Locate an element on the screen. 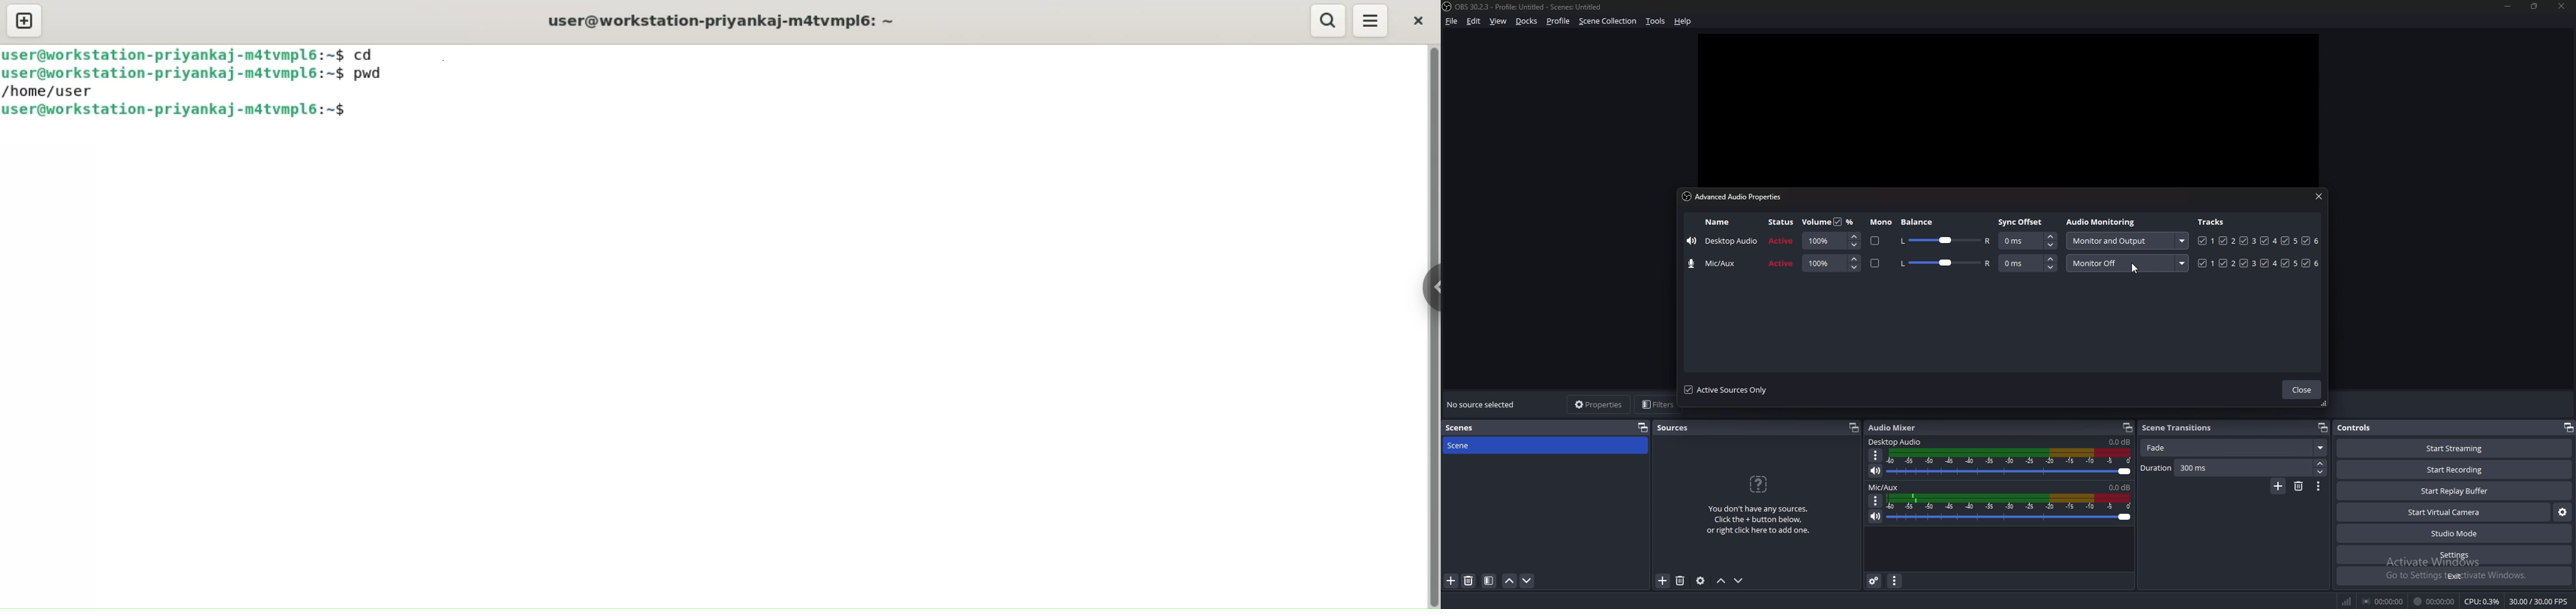  start streaming is located at coordinates (2454, 448).